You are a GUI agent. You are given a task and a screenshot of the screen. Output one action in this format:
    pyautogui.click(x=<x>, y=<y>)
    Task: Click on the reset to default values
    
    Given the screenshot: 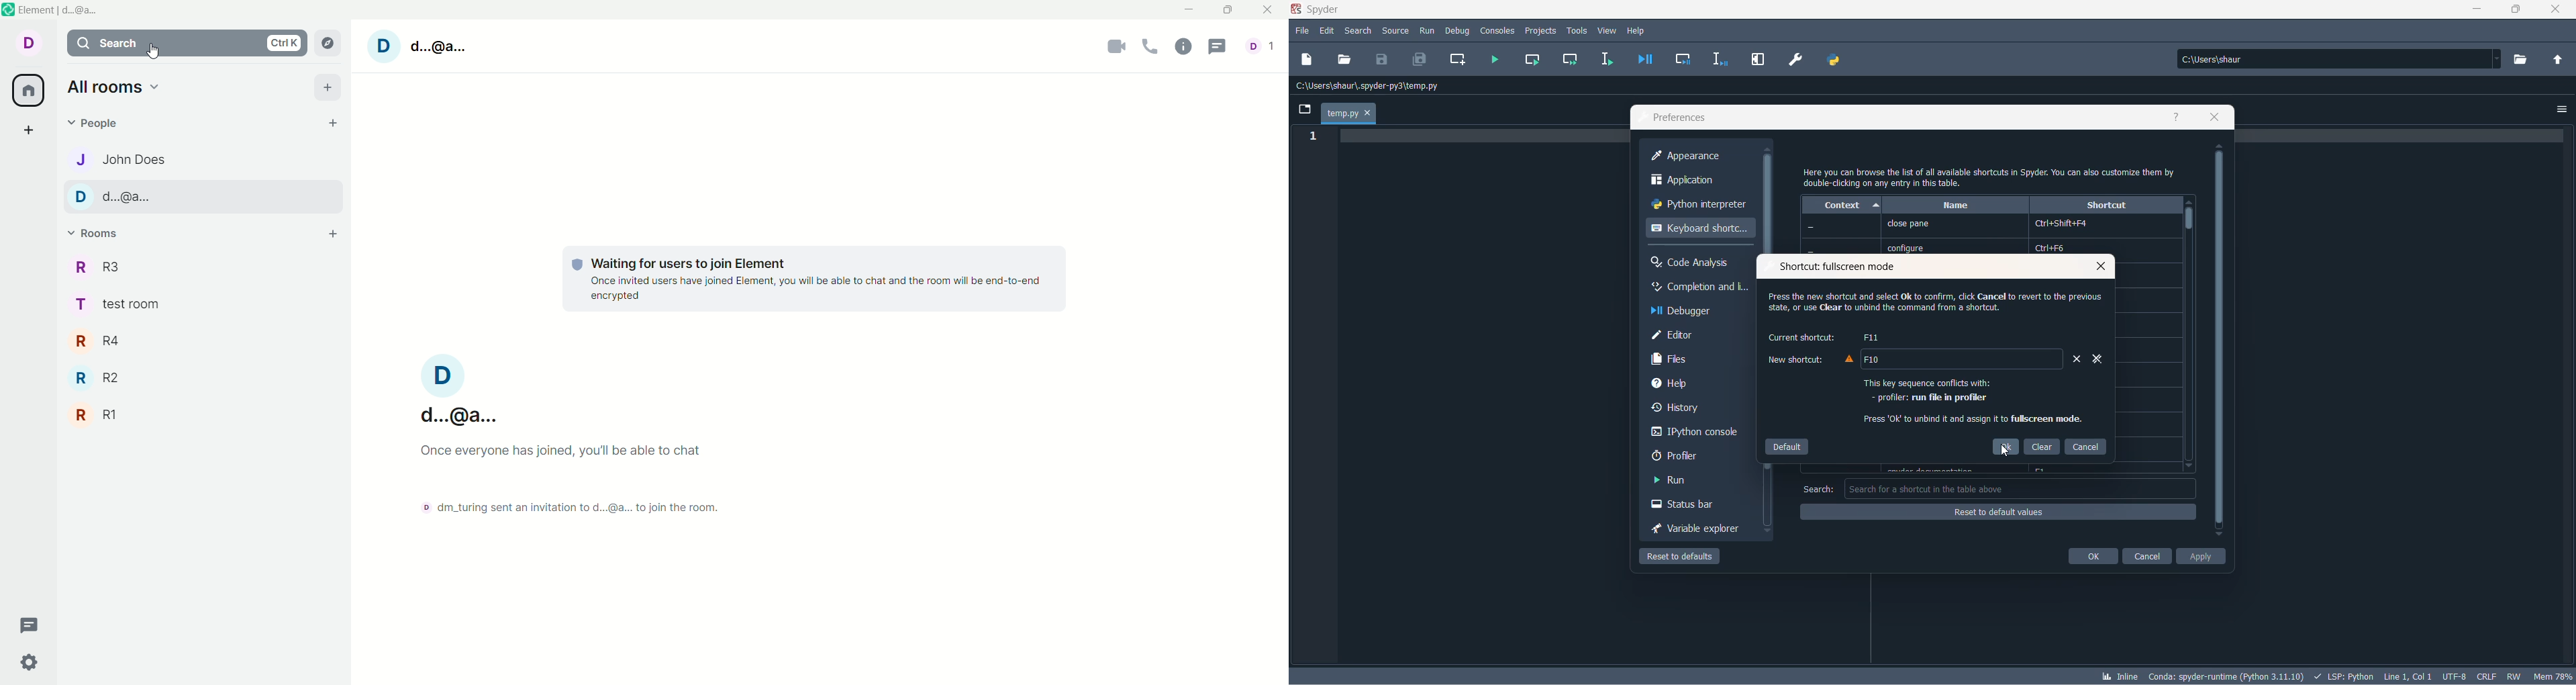 What is the action you would take?
    pyautogui.click(x=1999, y=512)
    